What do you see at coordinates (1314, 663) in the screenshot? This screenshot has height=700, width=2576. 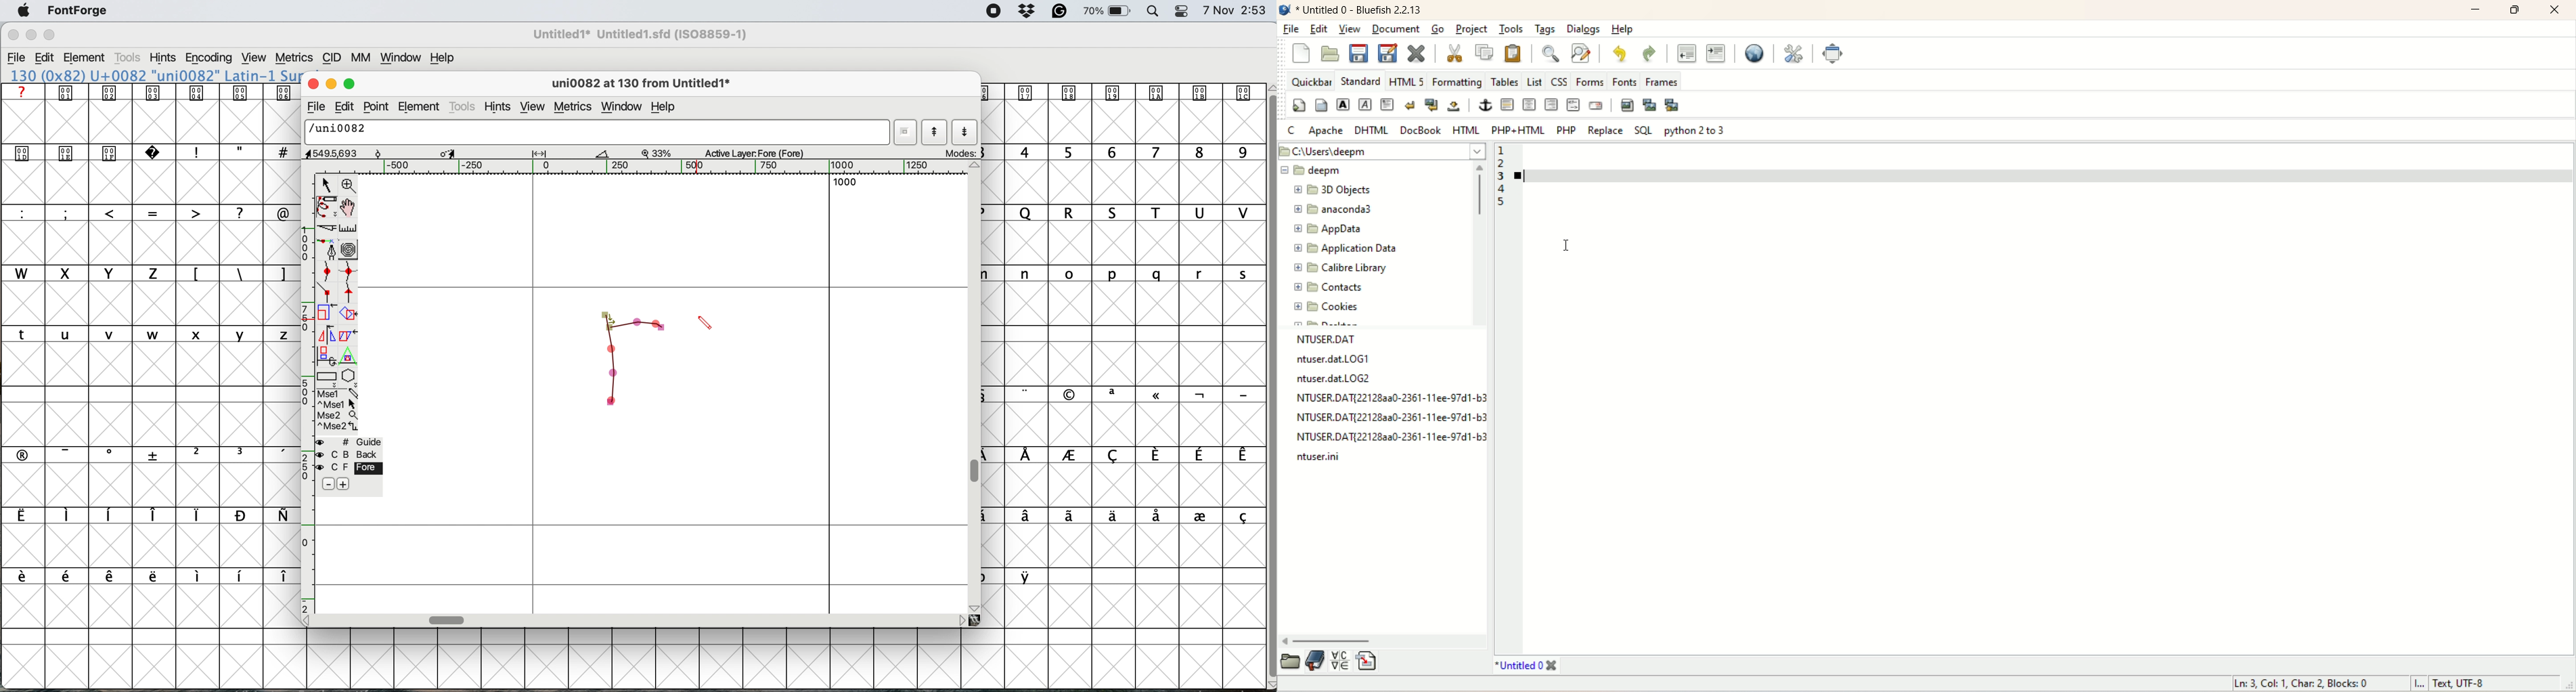 I see `documentation` at bounding box center [1314, 663].